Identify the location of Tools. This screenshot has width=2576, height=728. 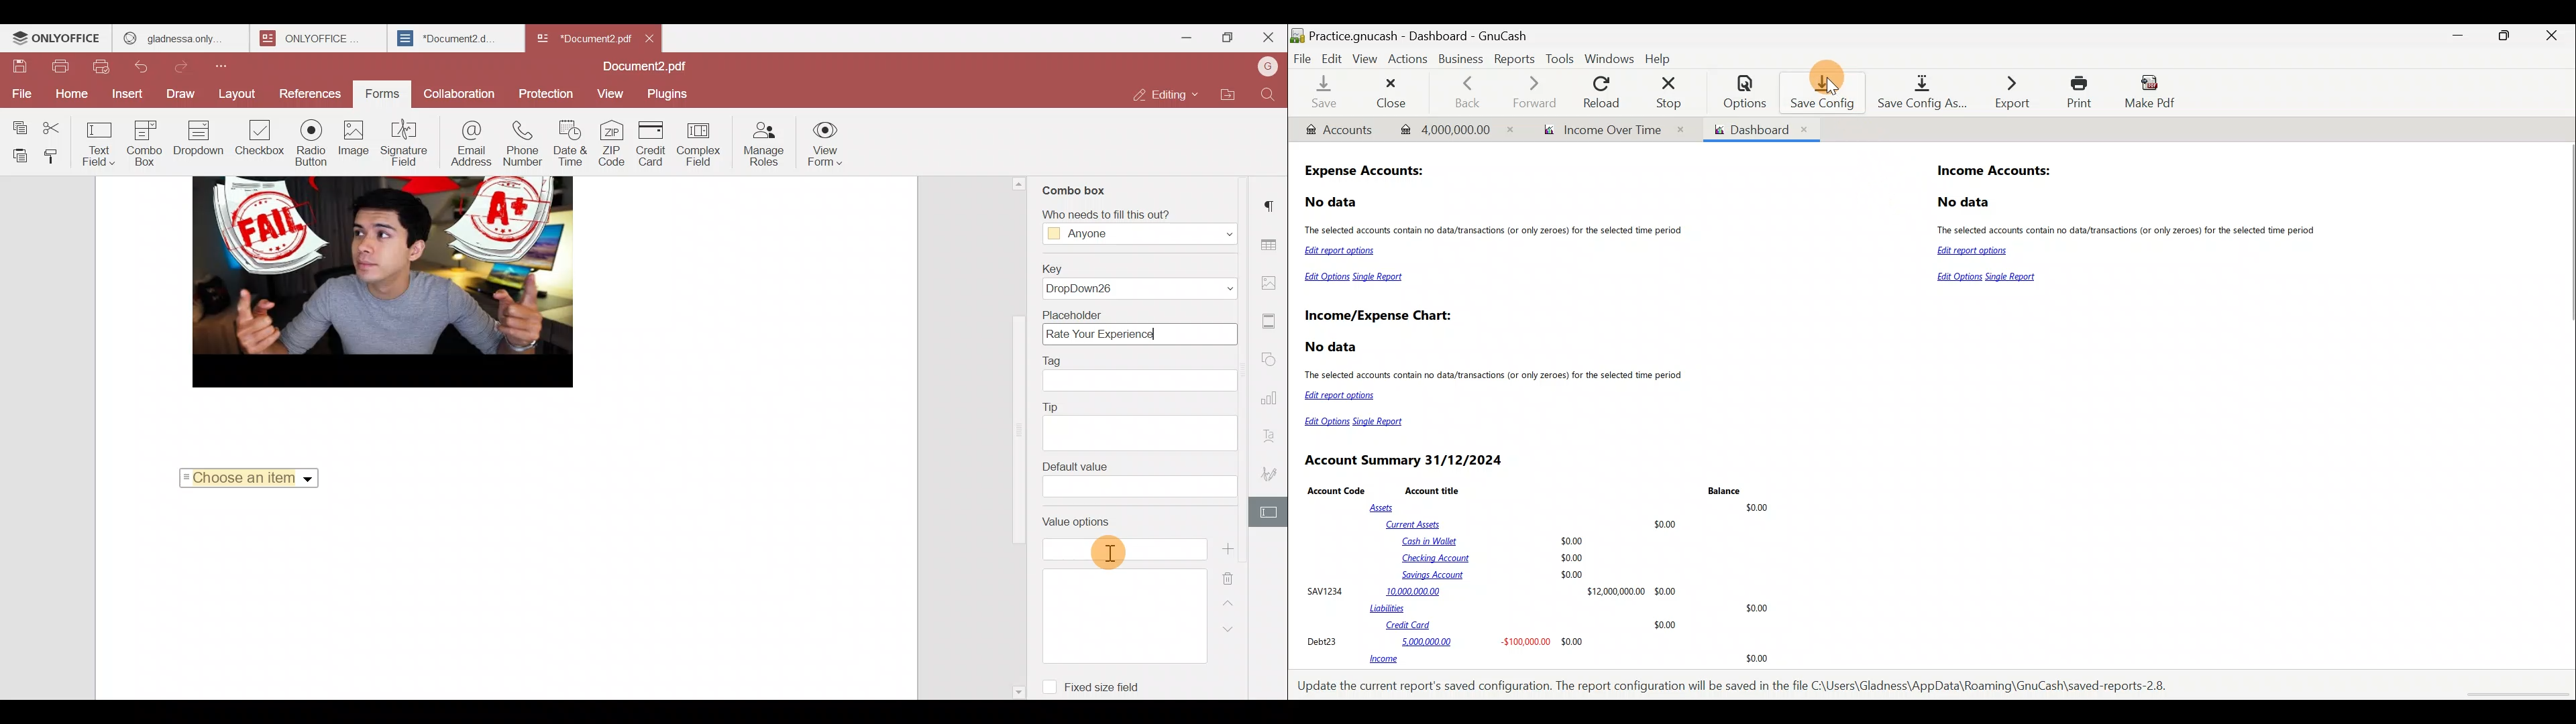
(1560, 59).